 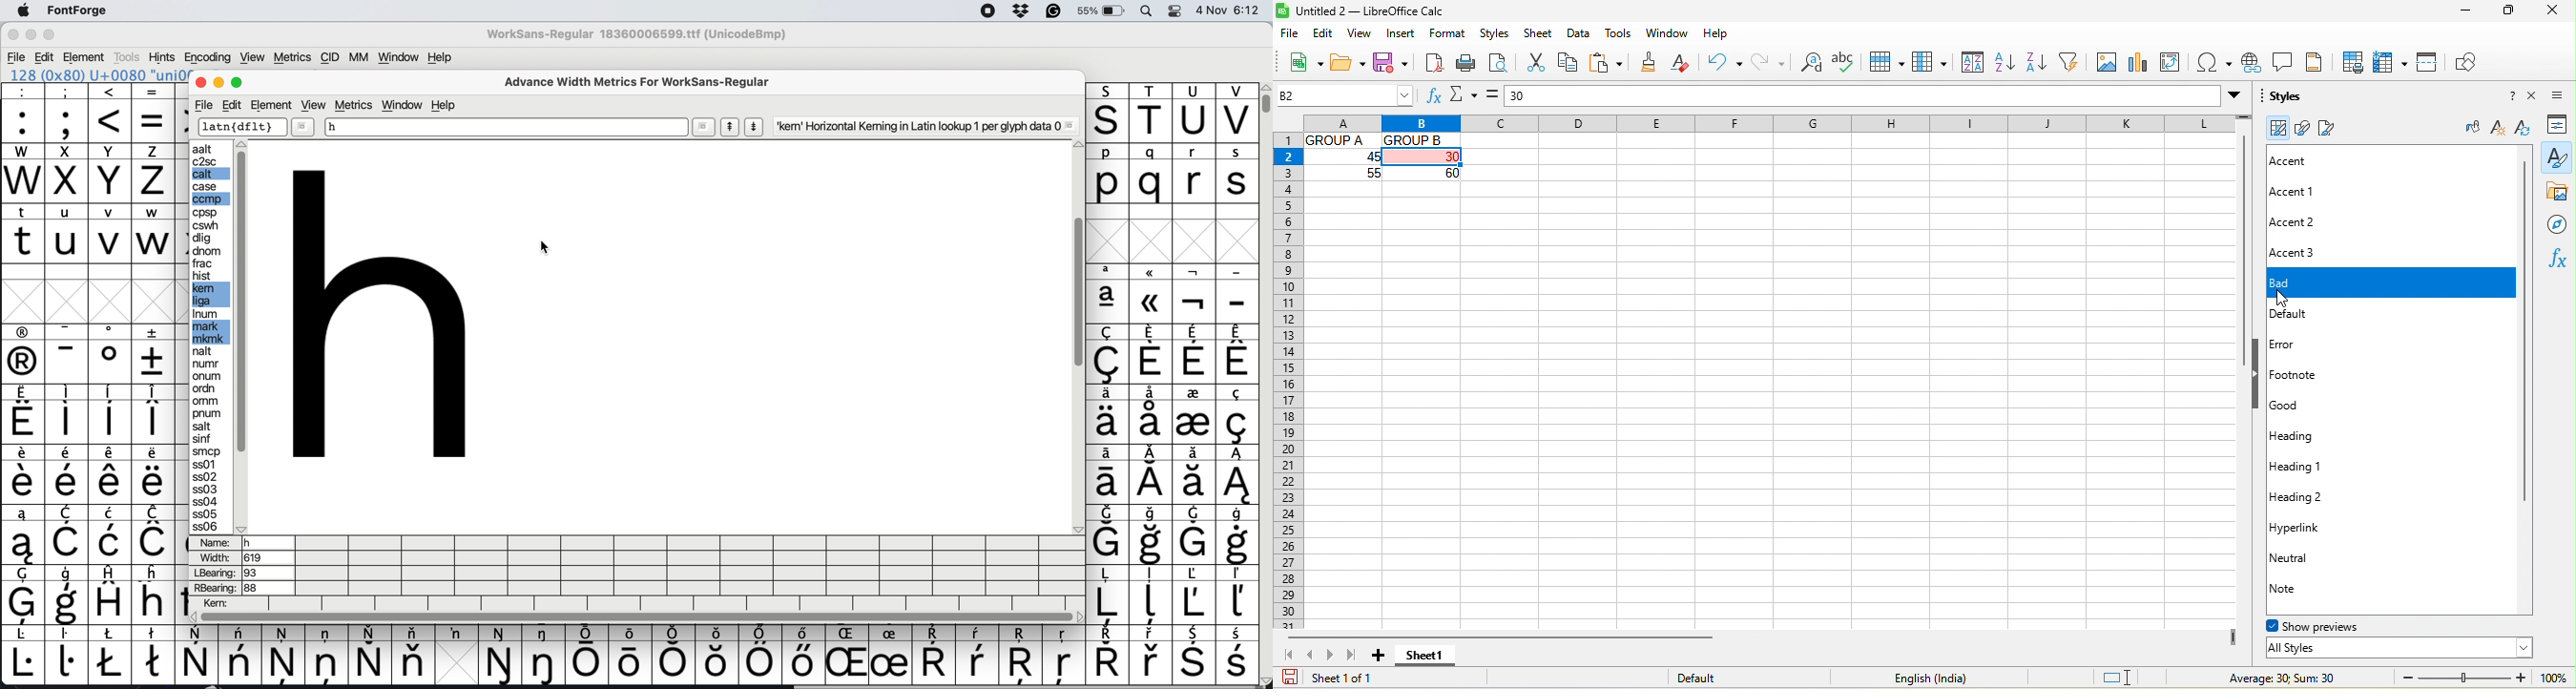 I want to click on 30, so click(x=1873, y=95).